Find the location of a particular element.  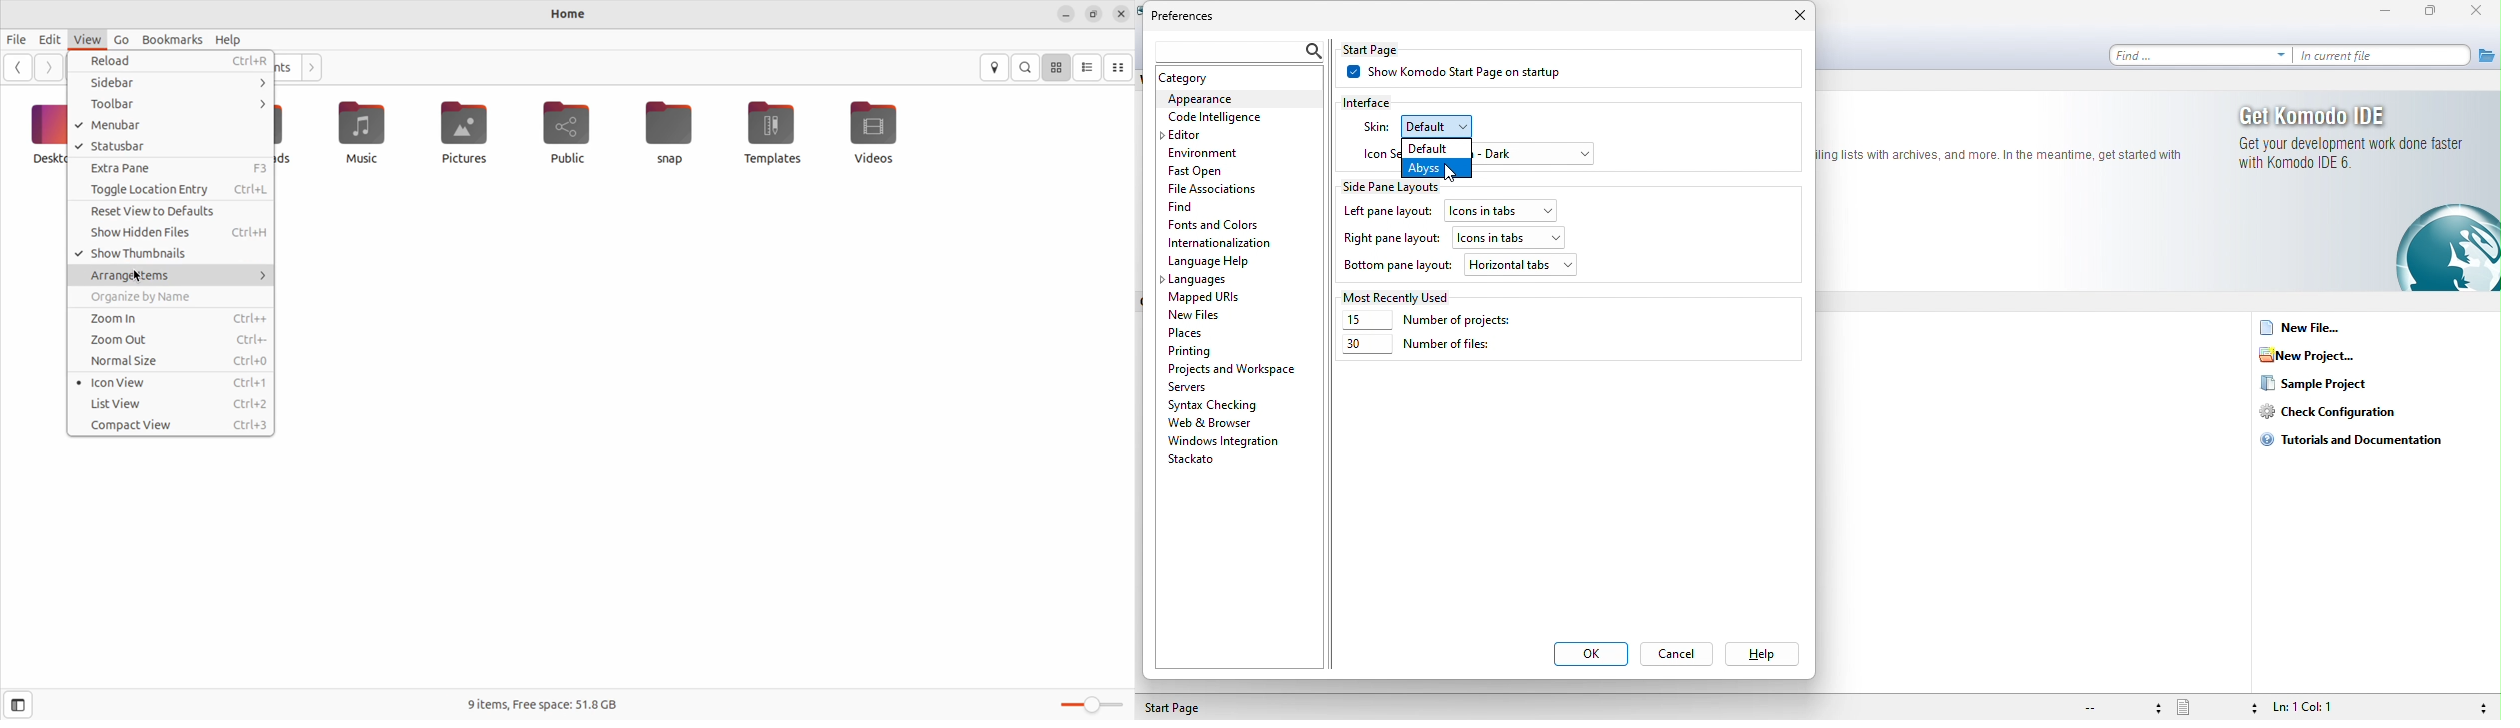

list view is located at coordinates (174, 404).